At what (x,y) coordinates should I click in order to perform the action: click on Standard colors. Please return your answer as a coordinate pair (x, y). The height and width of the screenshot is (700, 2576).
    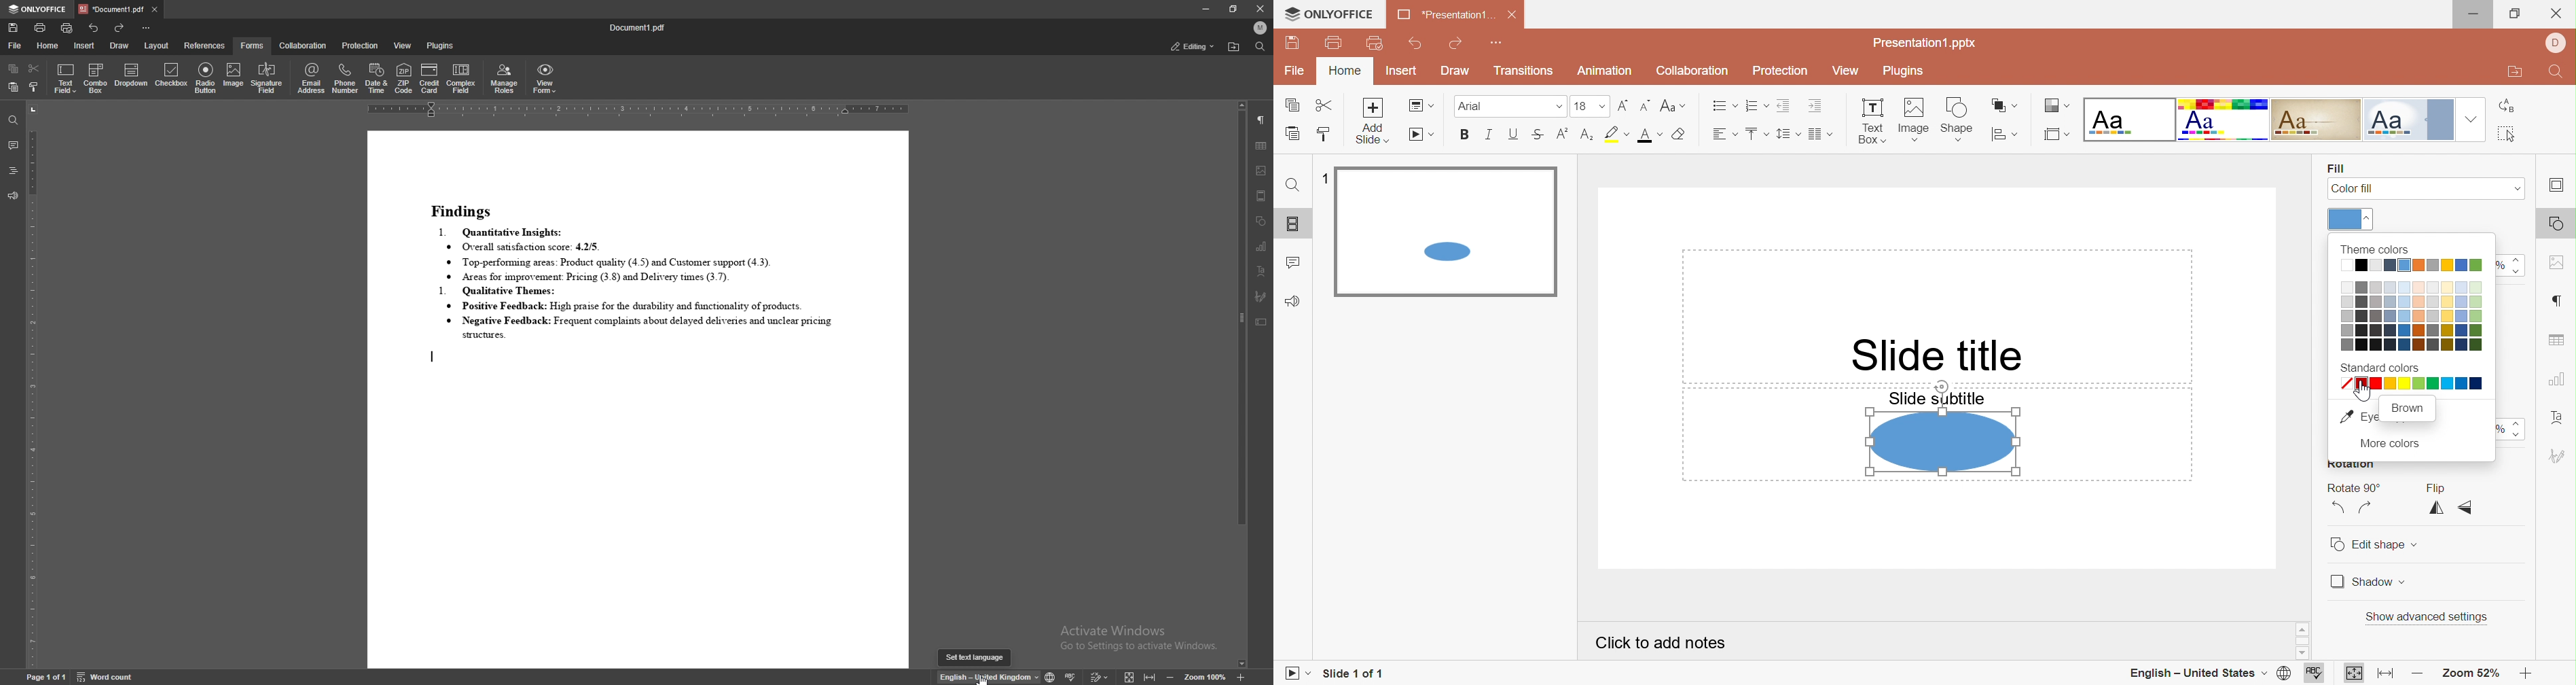
    Looking at the image, I should click on (2382, 368).